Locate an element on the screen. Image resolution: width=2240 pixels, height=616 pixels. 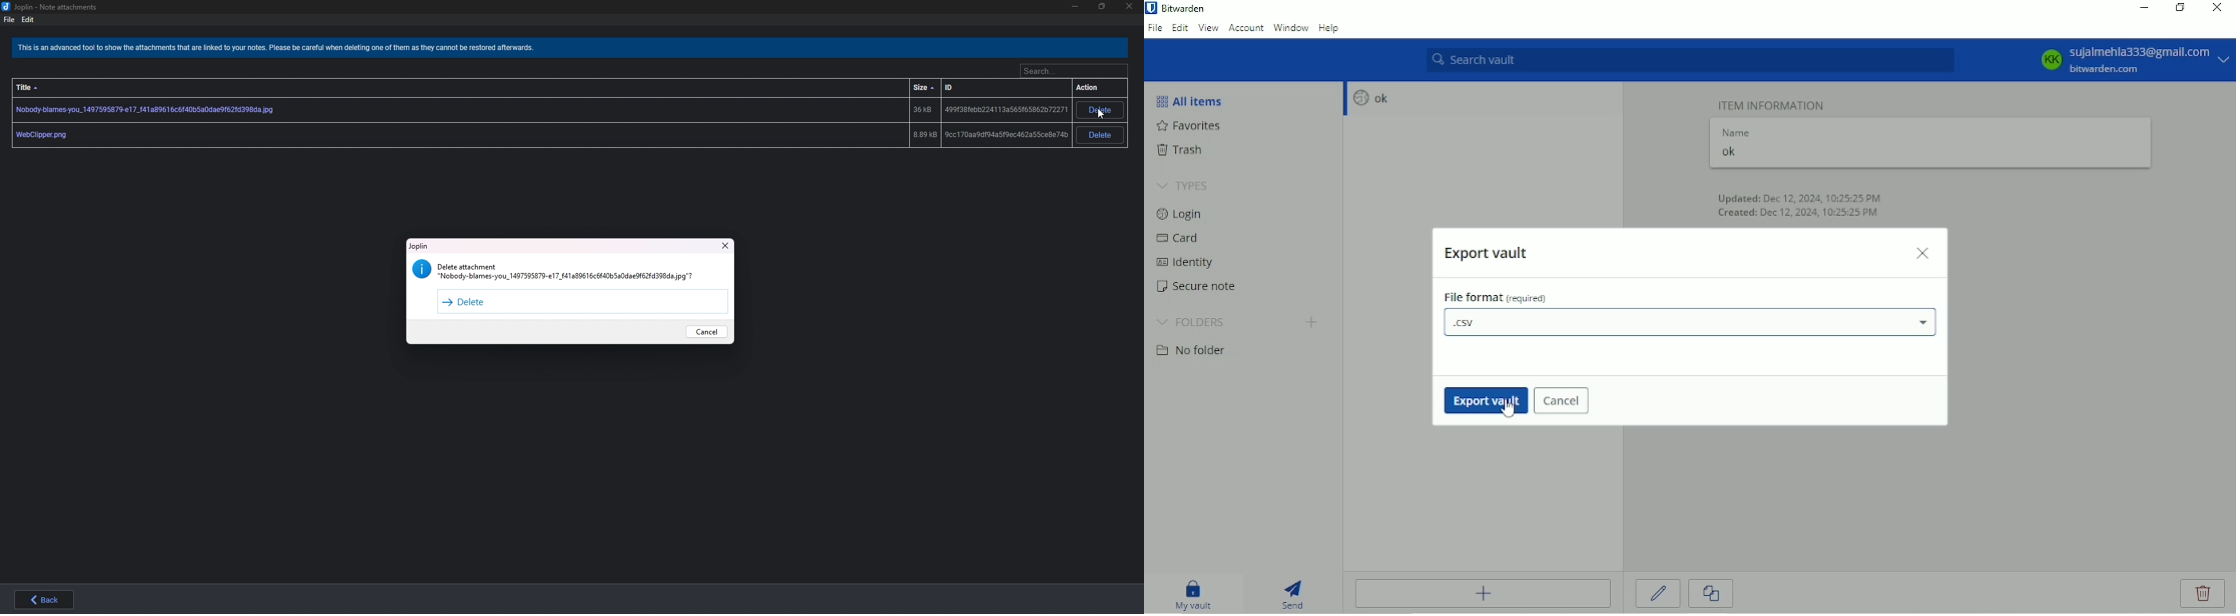
Search is located at coordinates (1074, 72).